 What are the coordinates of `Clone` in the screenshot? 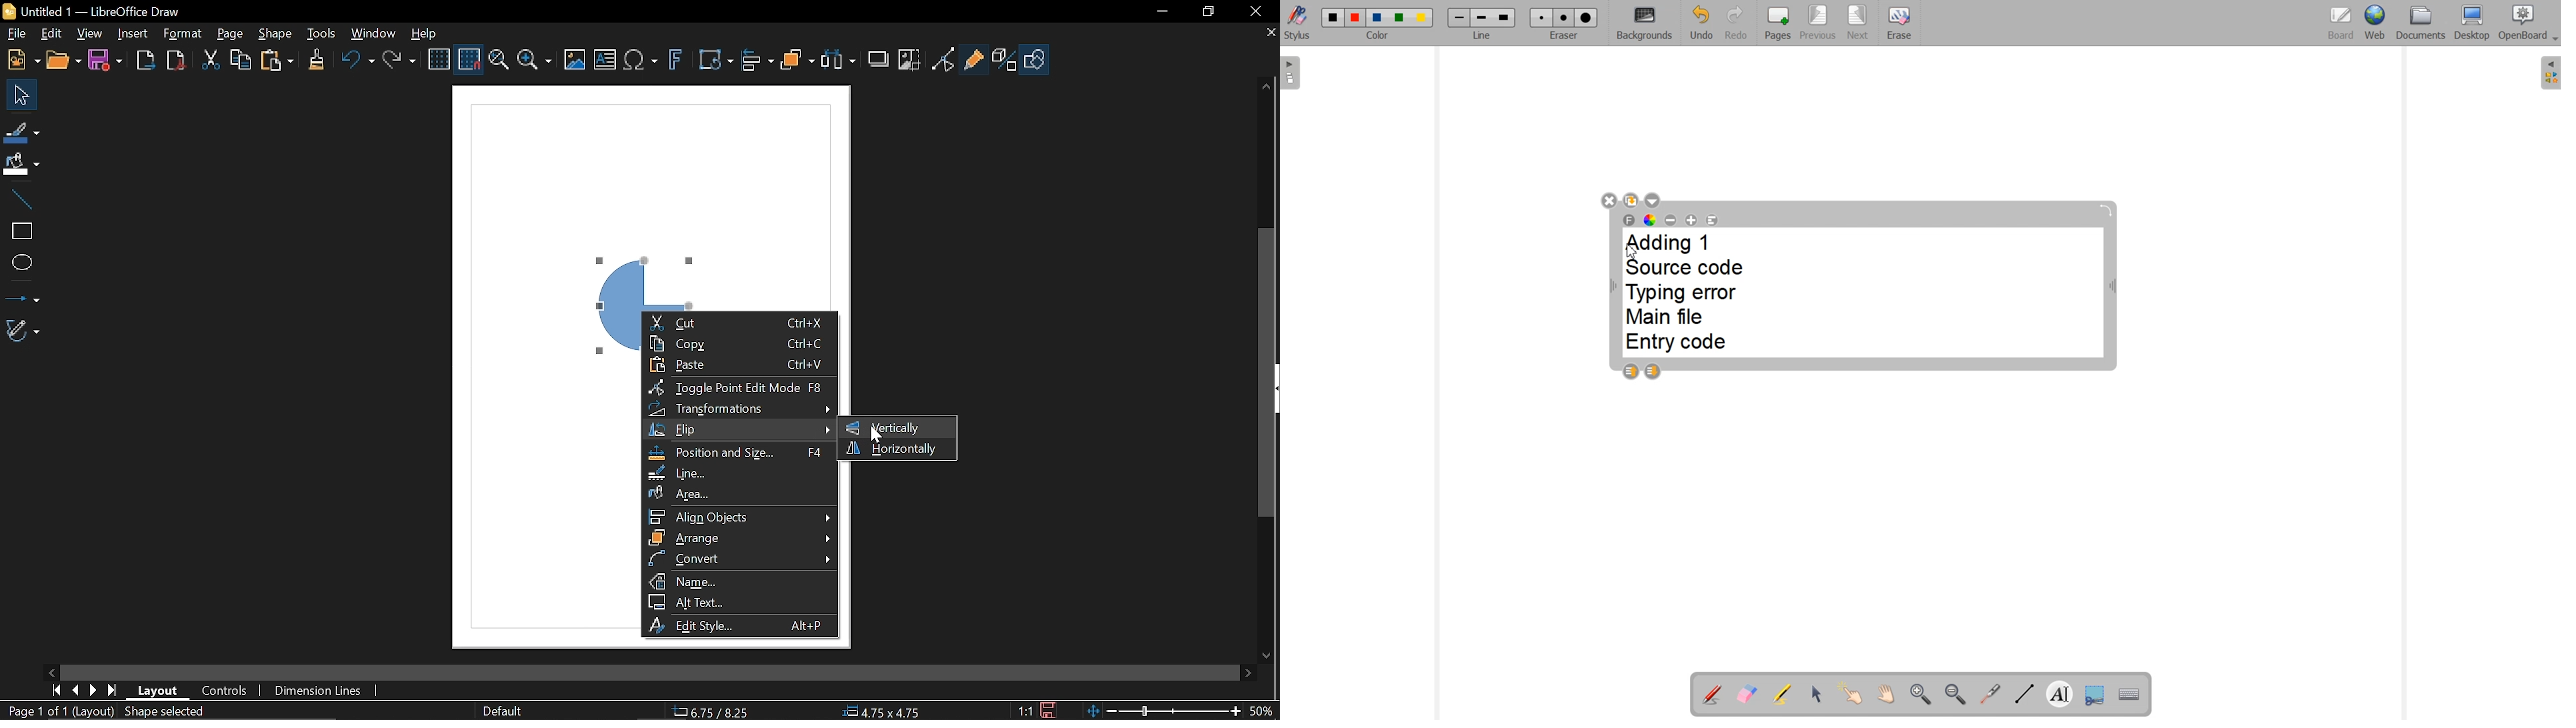 It's located at (316, 60).